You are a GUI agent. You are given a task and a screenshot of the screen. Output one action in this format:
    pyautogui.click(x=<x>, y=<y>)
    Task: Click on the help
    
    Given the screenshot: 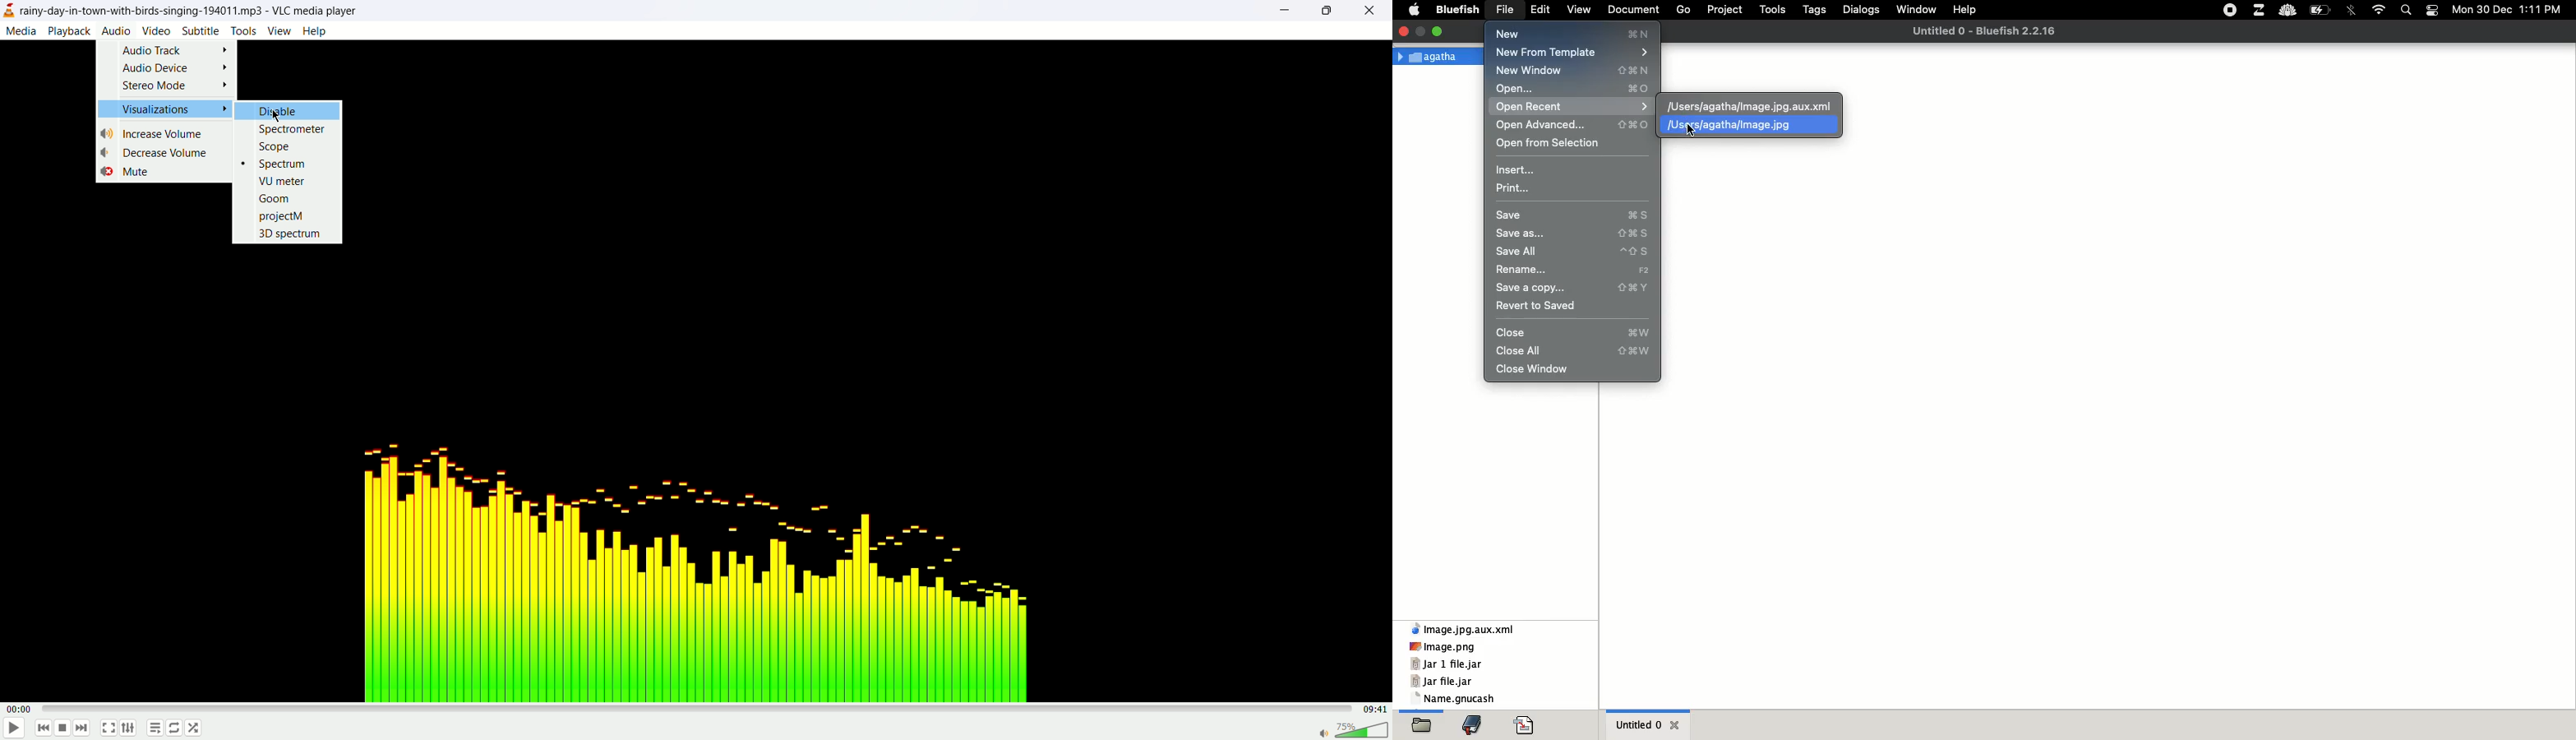 What is the action you would take?
    pyautogui.click(x=315, y=31)
    